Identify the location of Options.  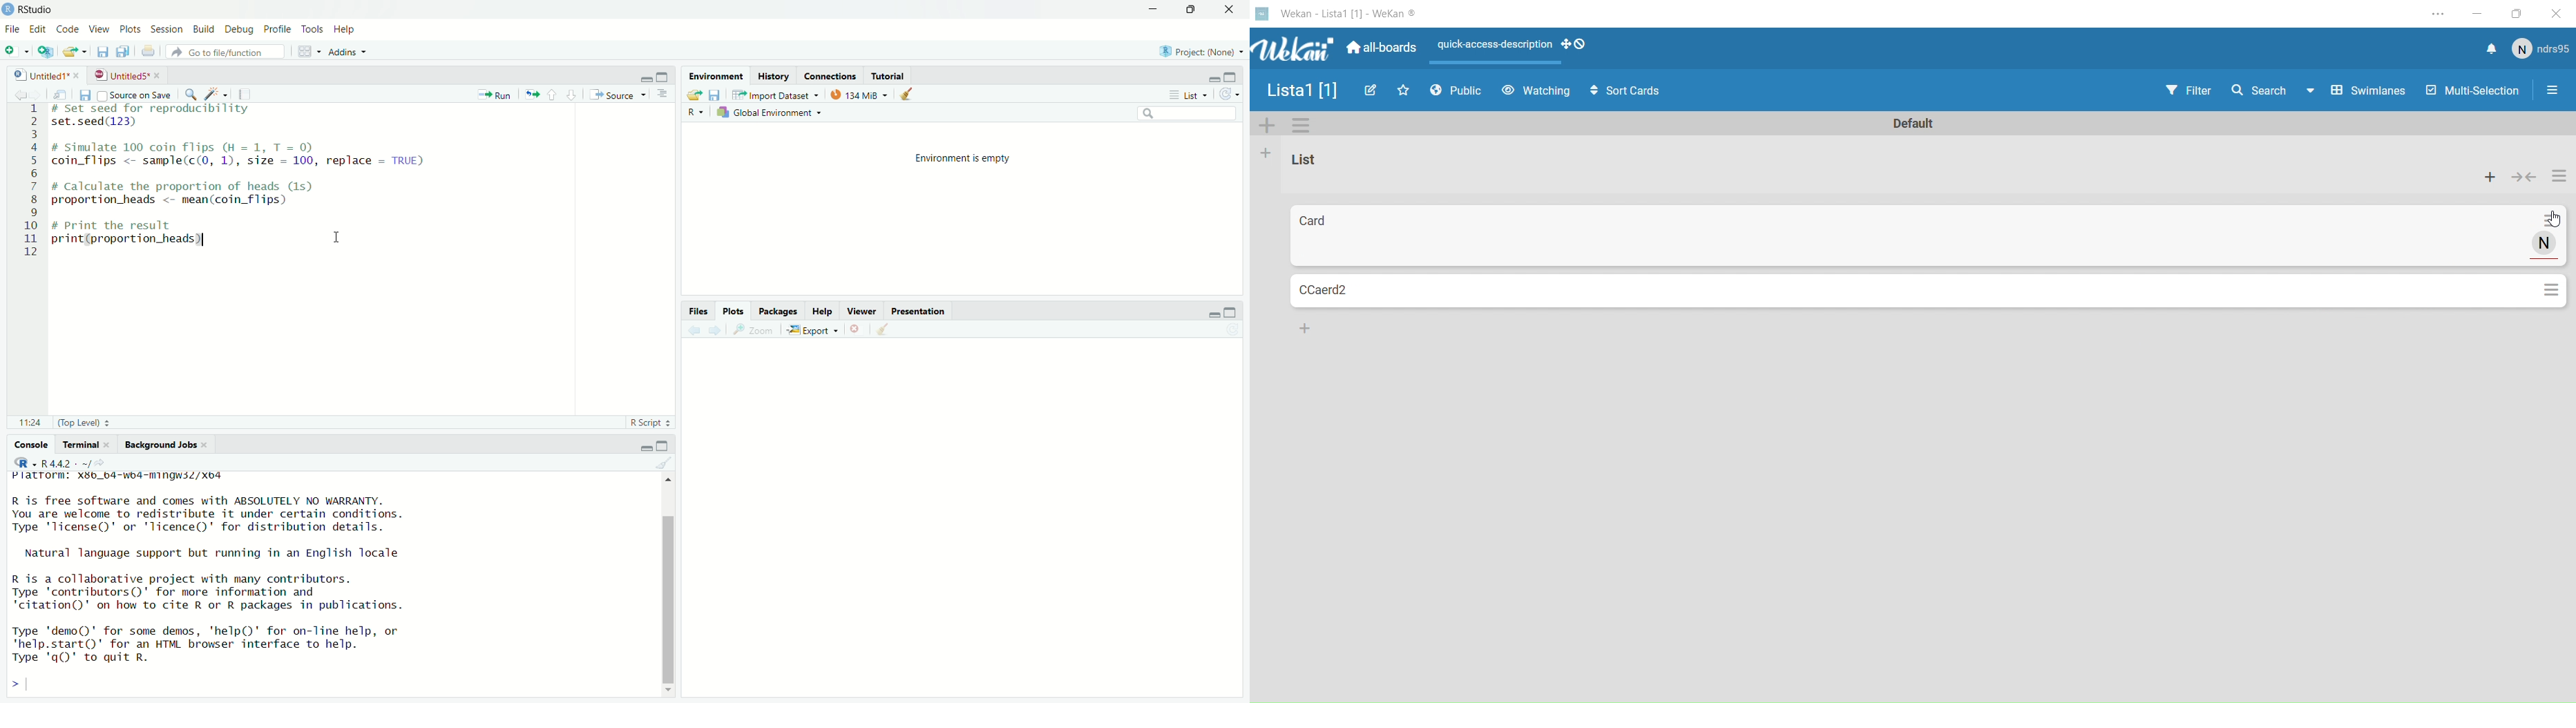
(2555, 91).